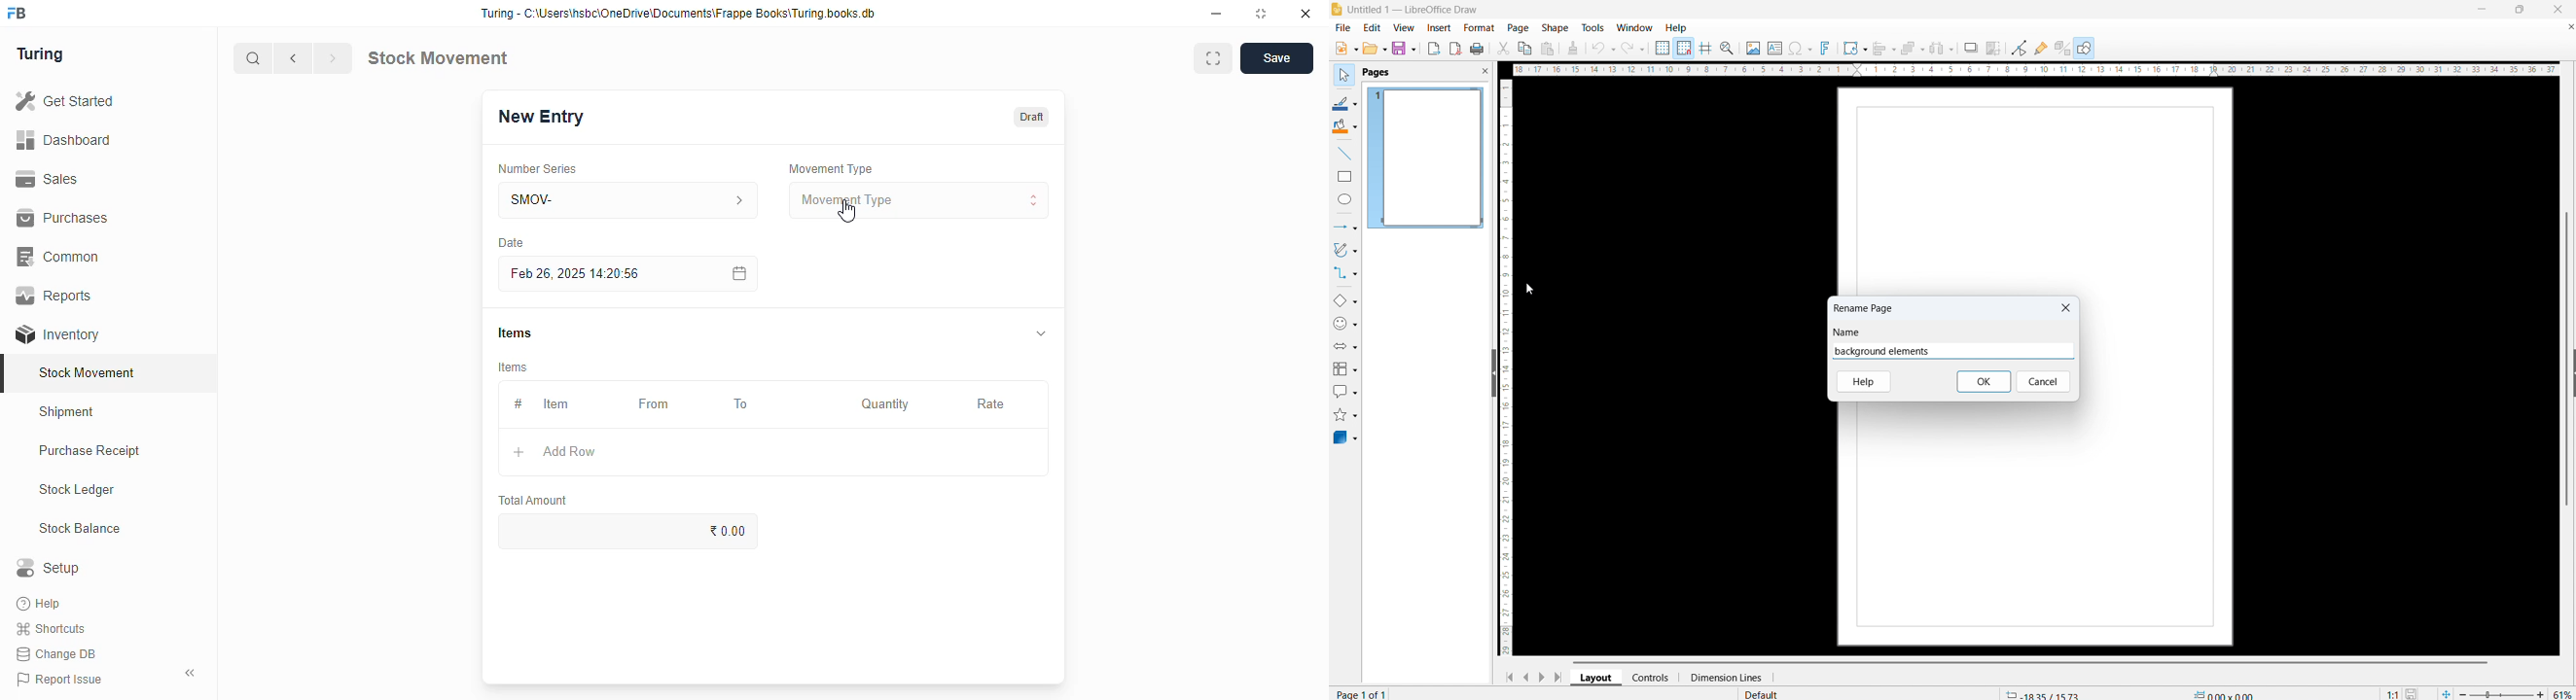 Image resolution: width=2576 pixels, height=700 pixels. I want to click on close, so click(1306, 14).